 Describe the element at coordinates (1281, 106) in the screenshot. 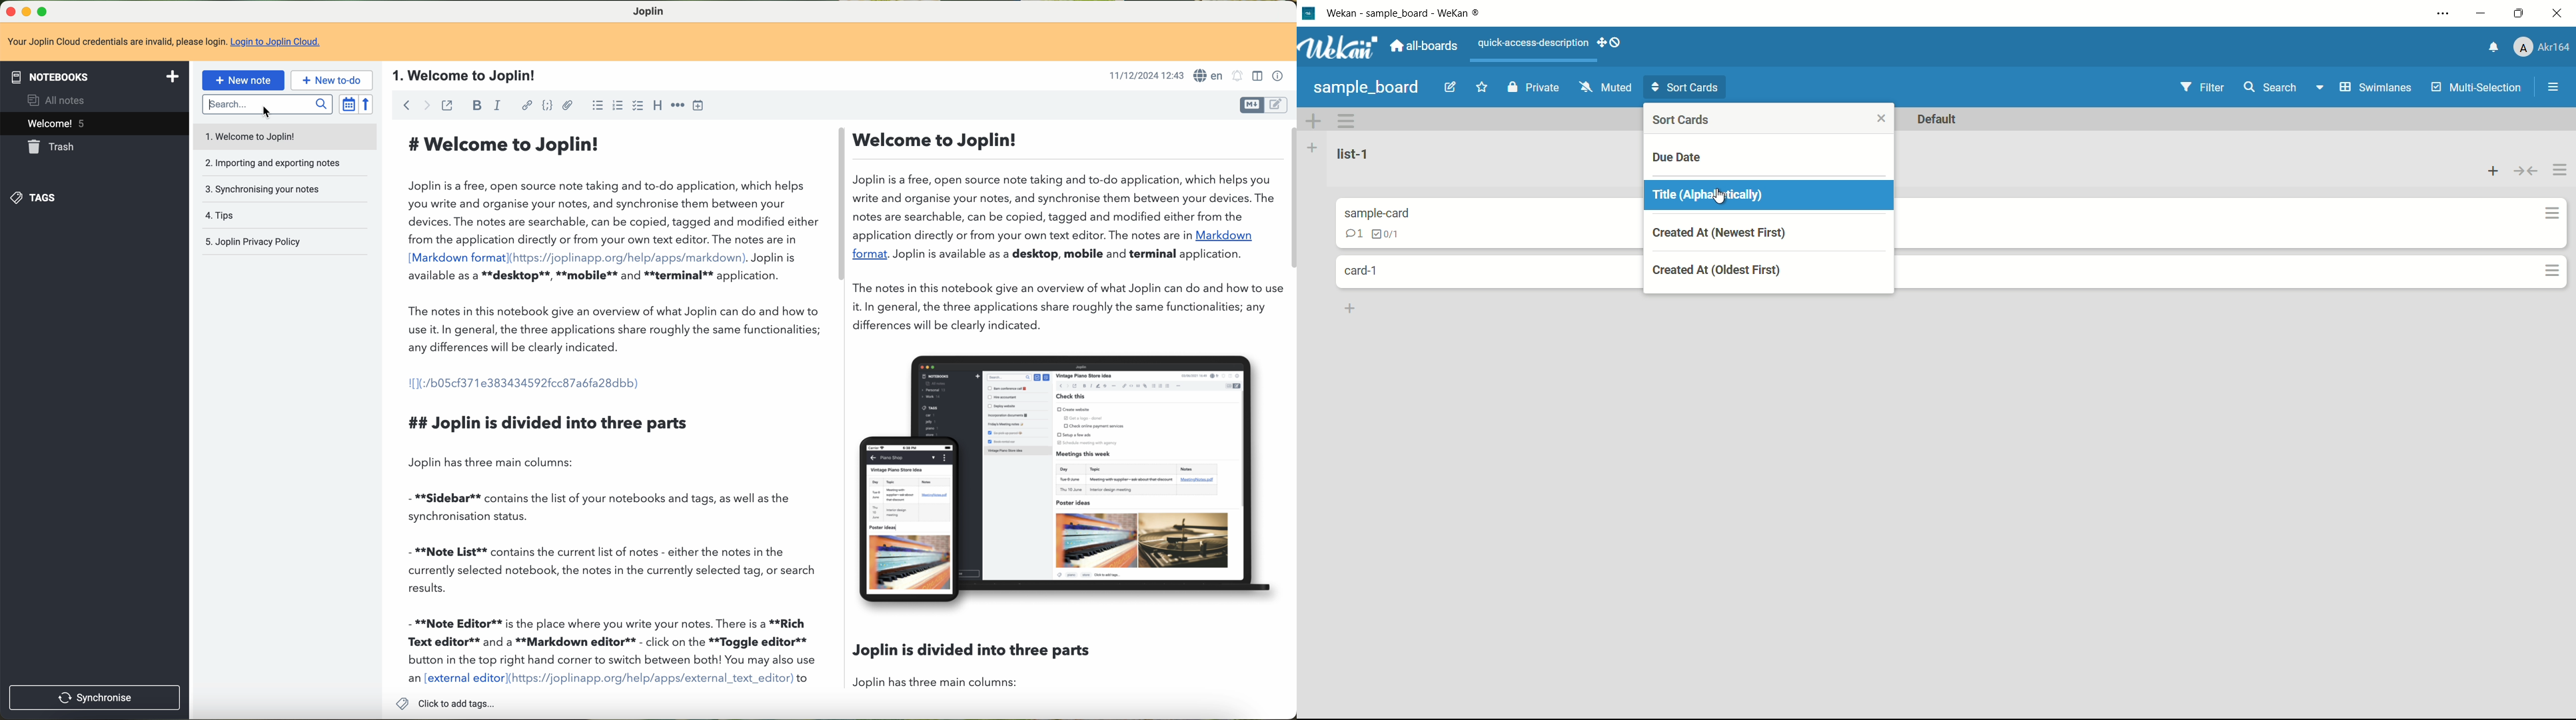

I see `toggle editors` at that location.